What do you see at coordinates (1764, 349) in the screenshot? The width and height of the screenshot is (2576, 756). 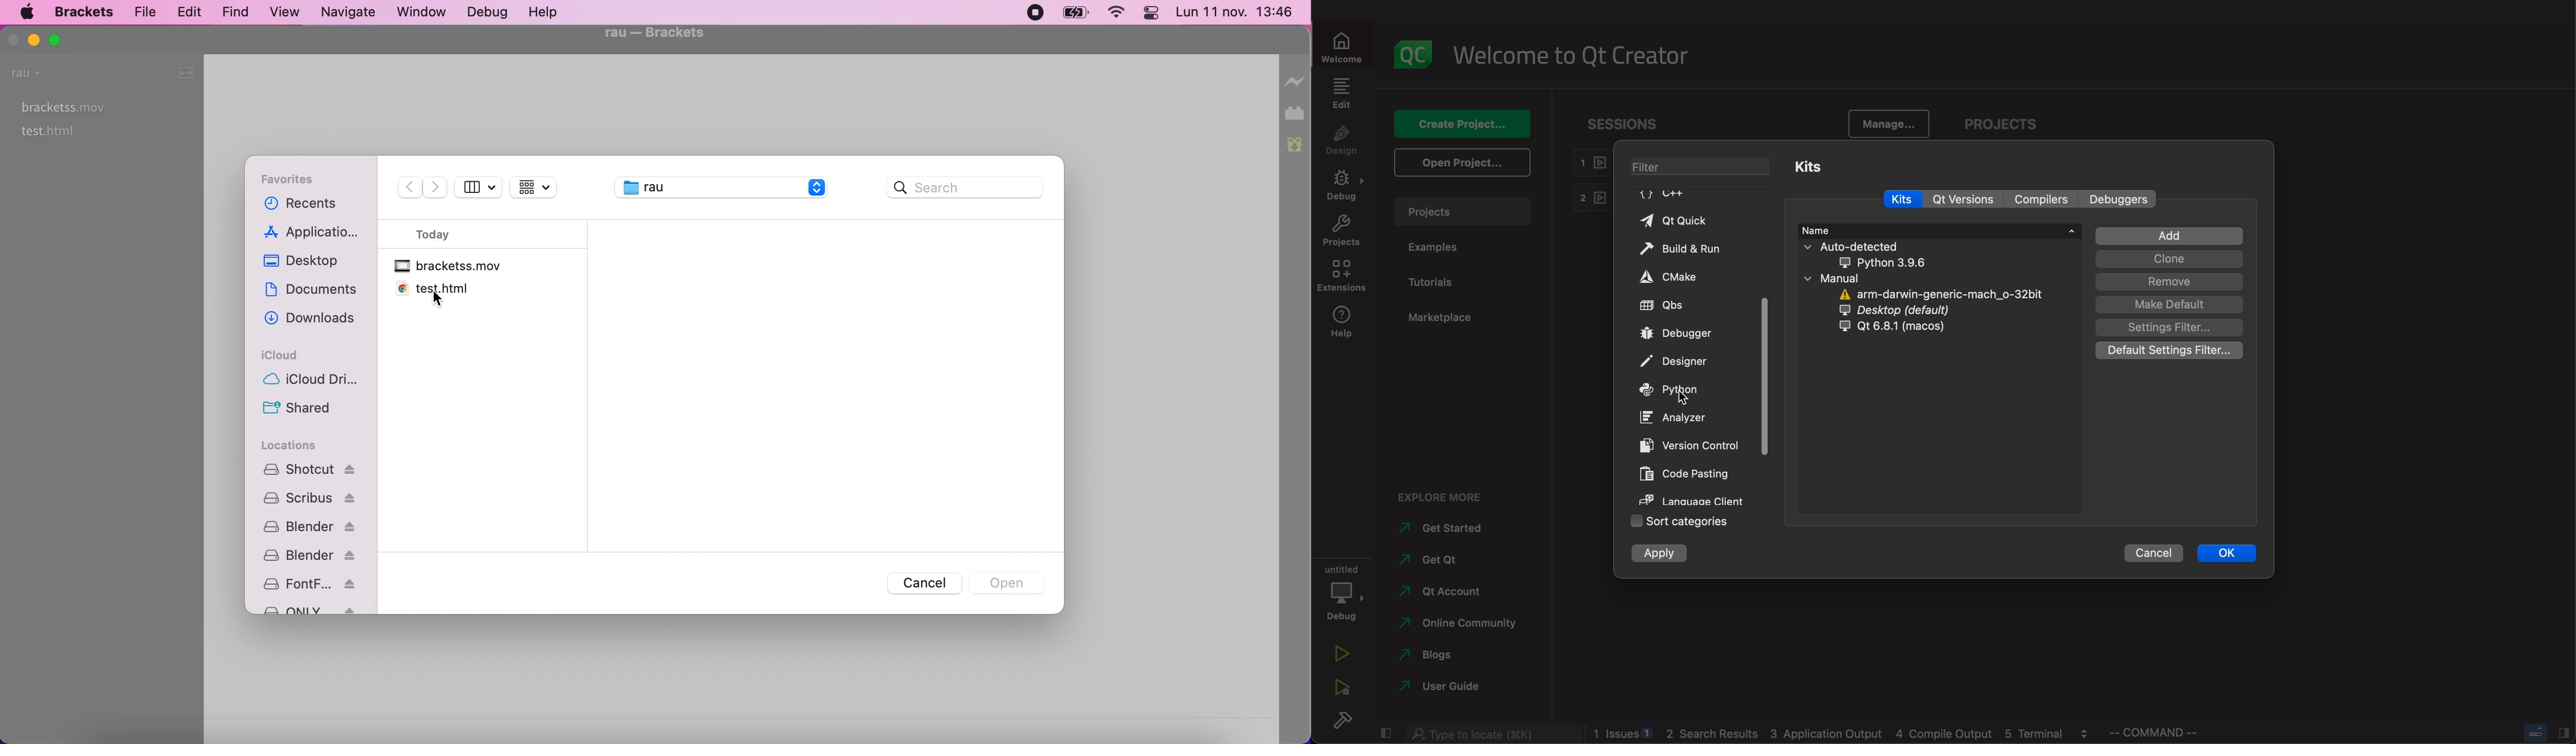 I see `scrollbar` at bounding box center [1764, 349].